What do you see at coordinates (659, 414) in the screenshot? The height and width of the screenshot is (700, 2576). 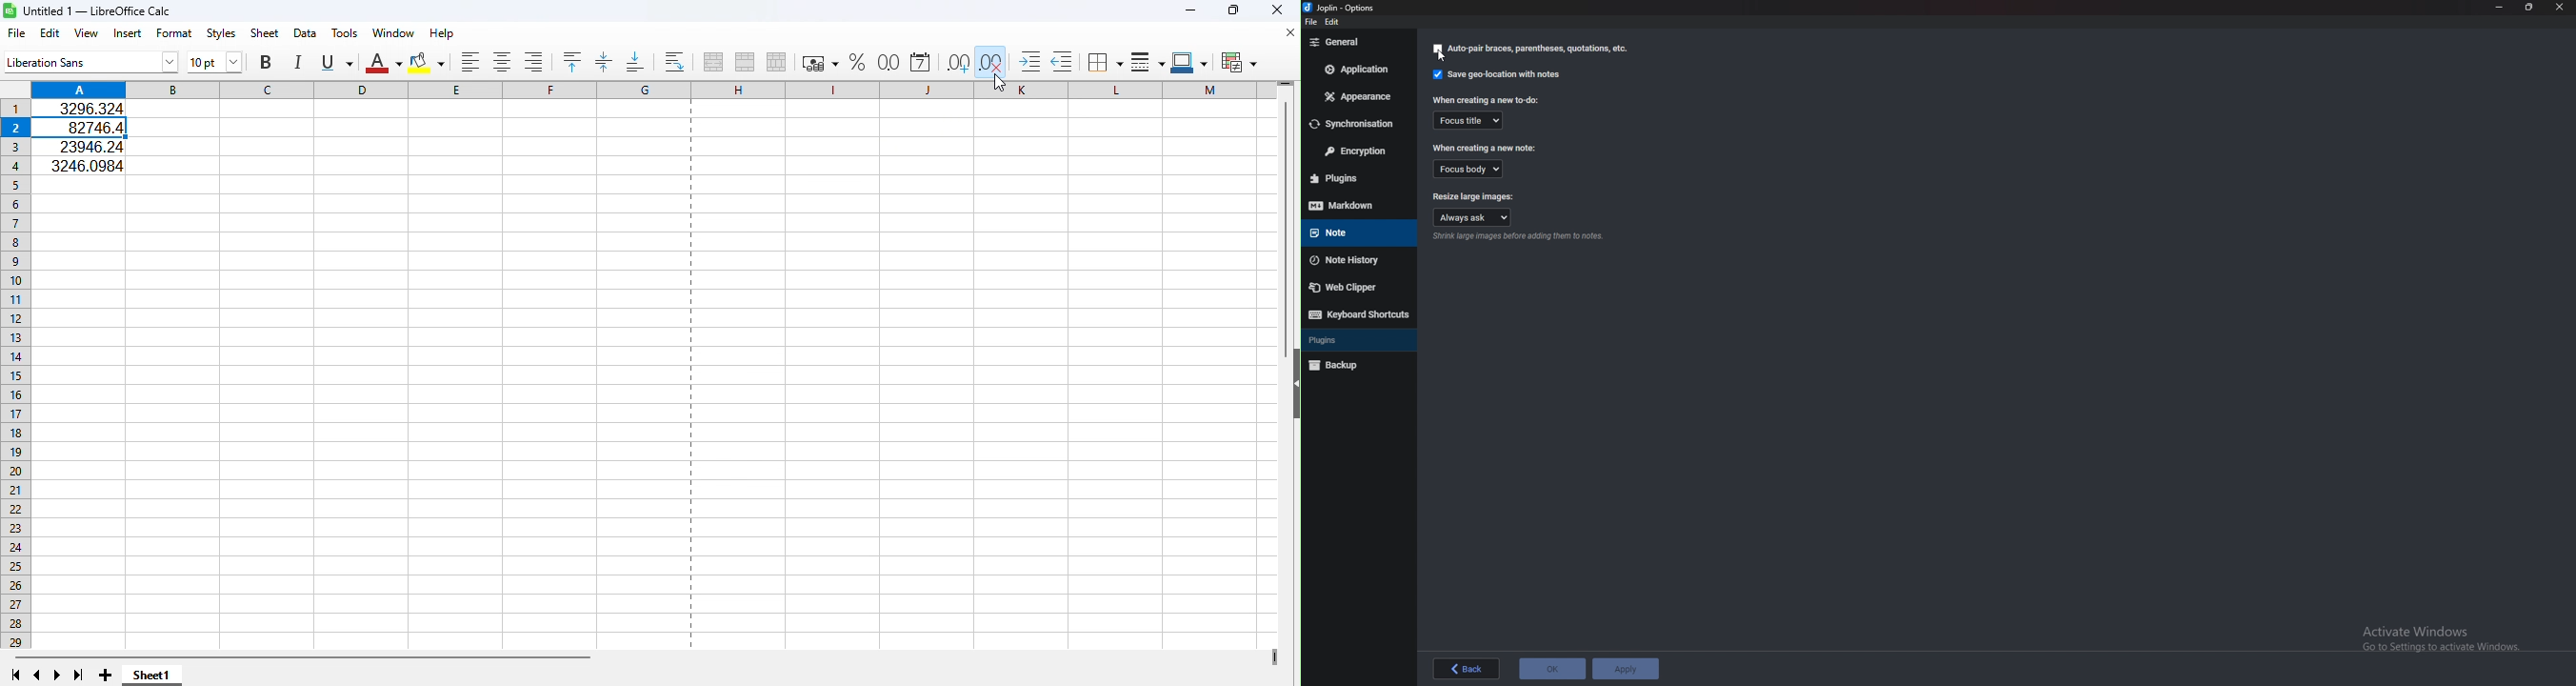 I see `Cells` at bounding box center [659, 414].